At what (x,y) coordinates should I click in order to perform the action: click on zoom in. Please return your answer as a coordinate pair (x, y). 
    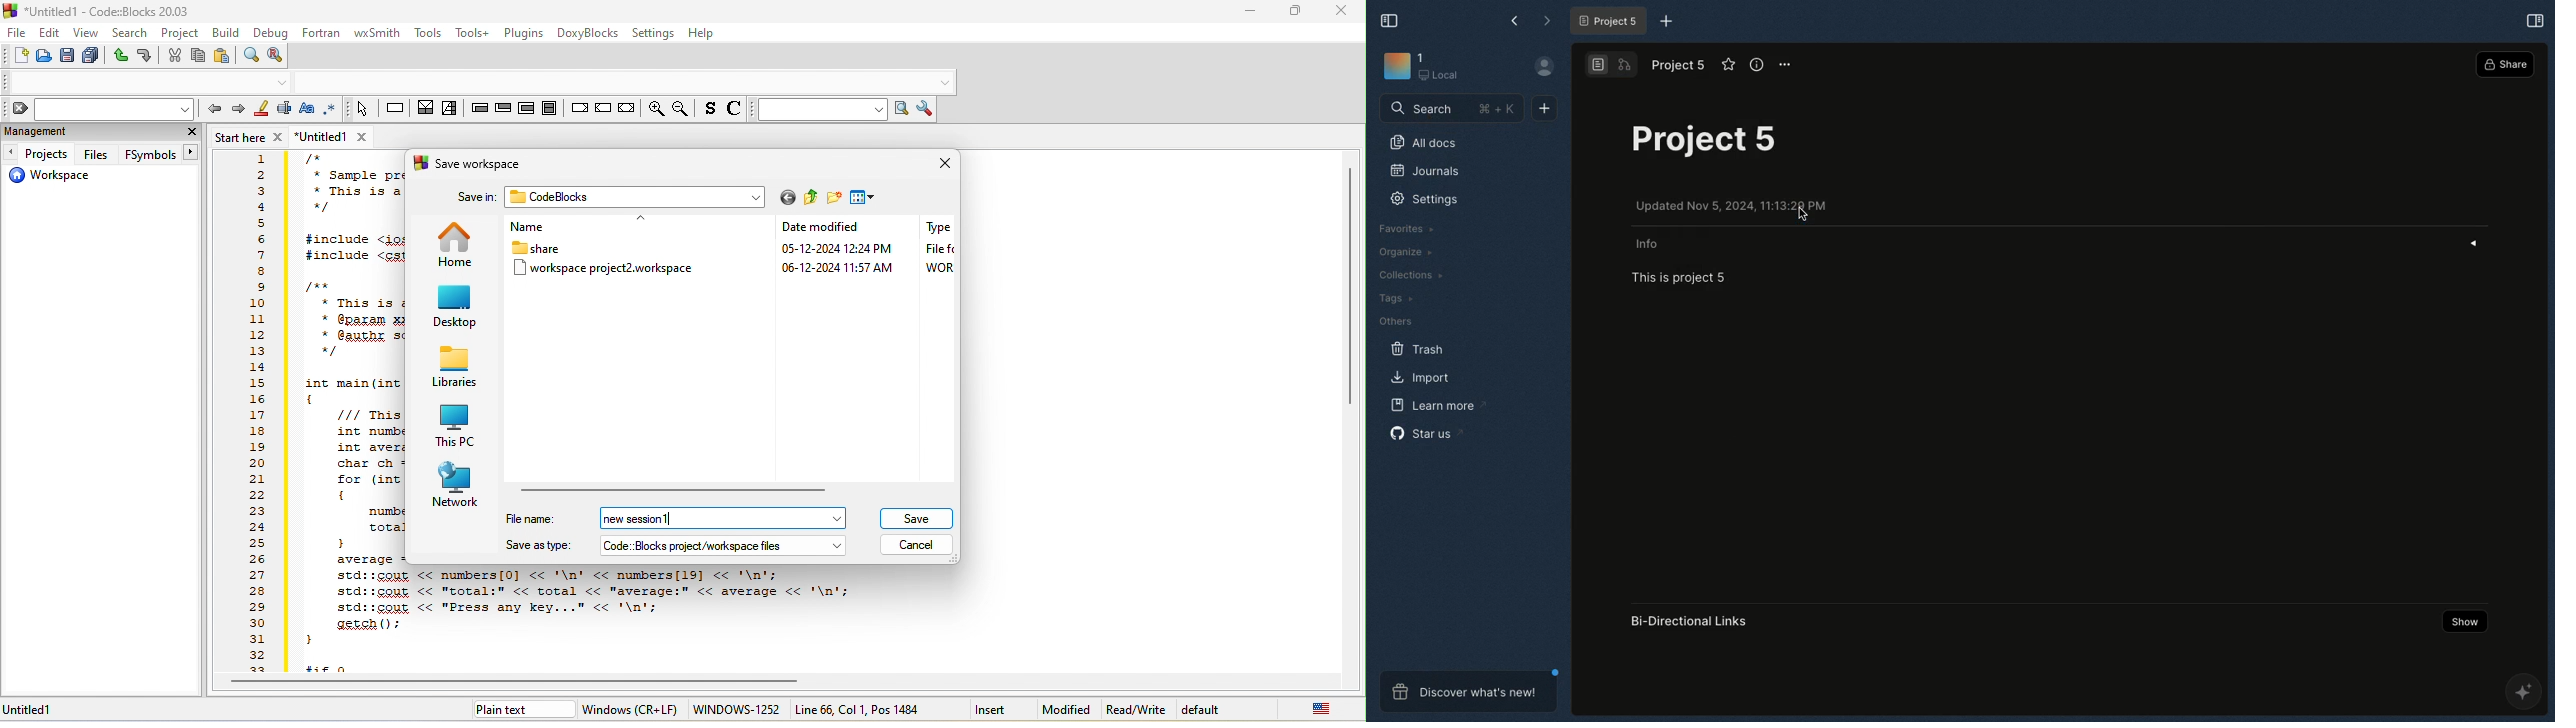
    Looking at the image, I should click on (655, 108).